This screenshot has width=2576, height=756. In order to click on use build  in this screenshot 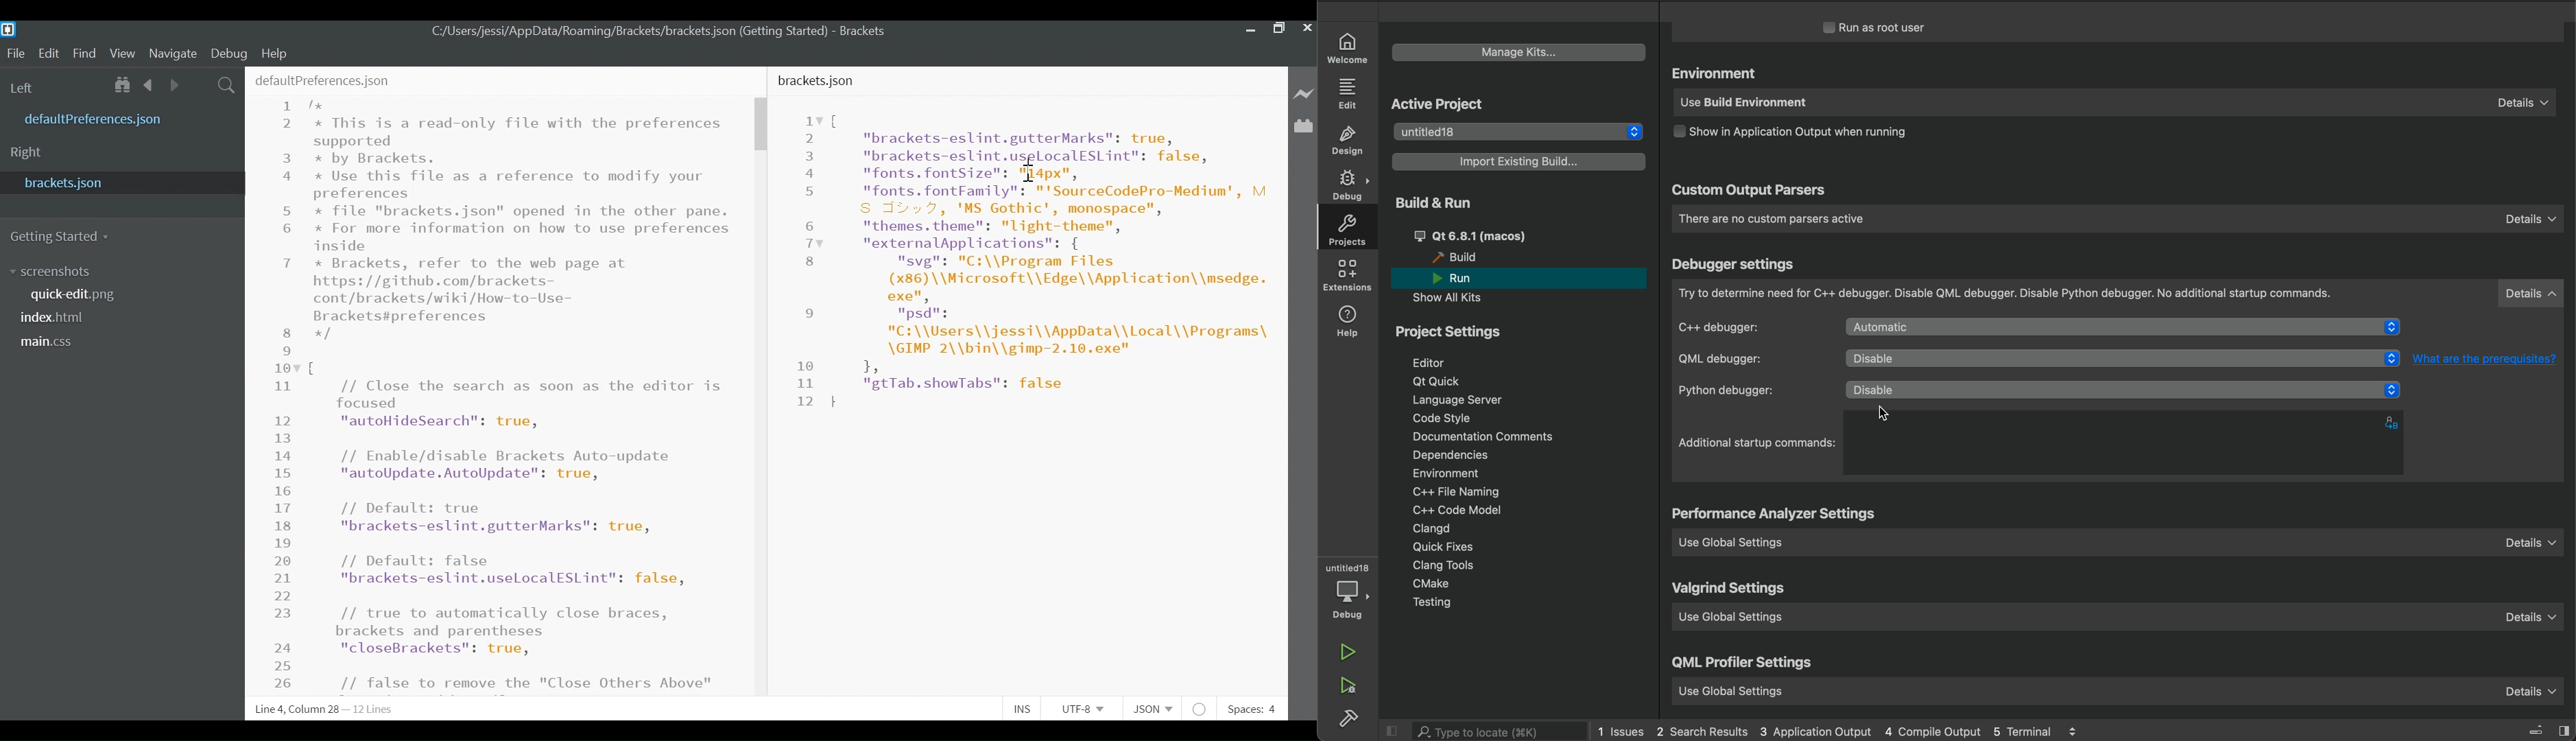, I will do `click(2112, 104)`.